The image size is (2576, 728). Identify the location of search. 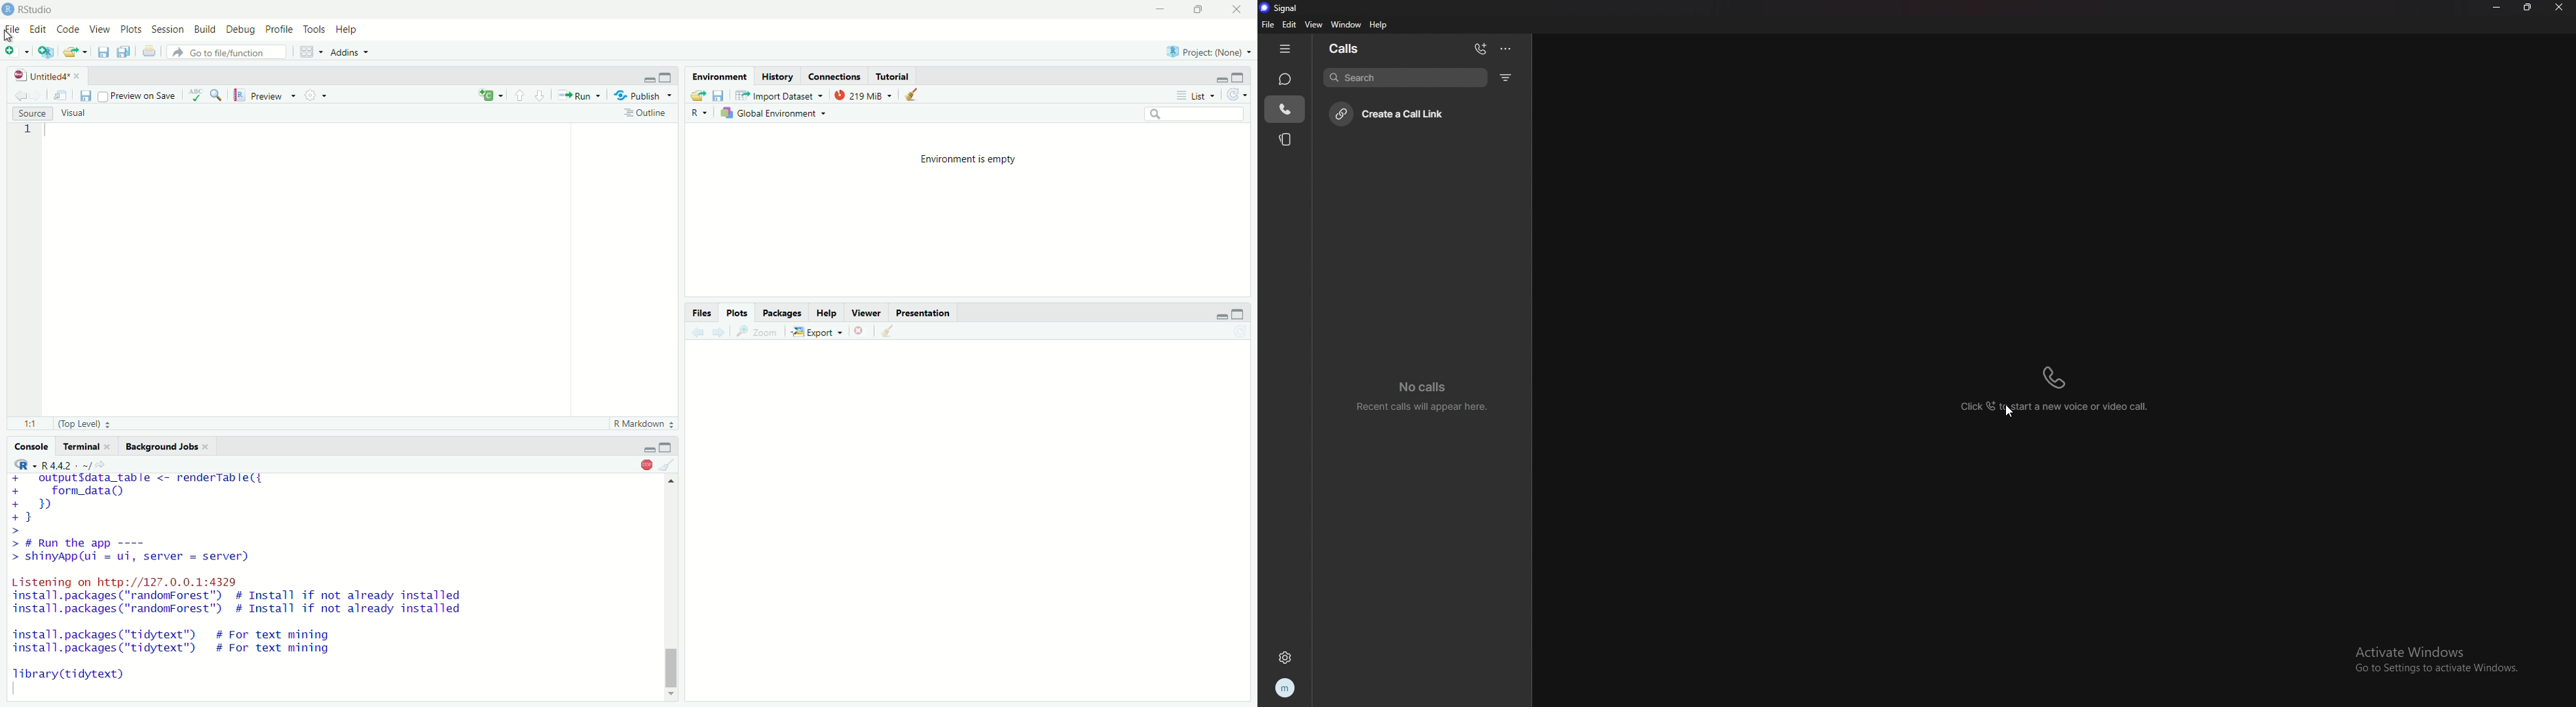
(1196, 114).